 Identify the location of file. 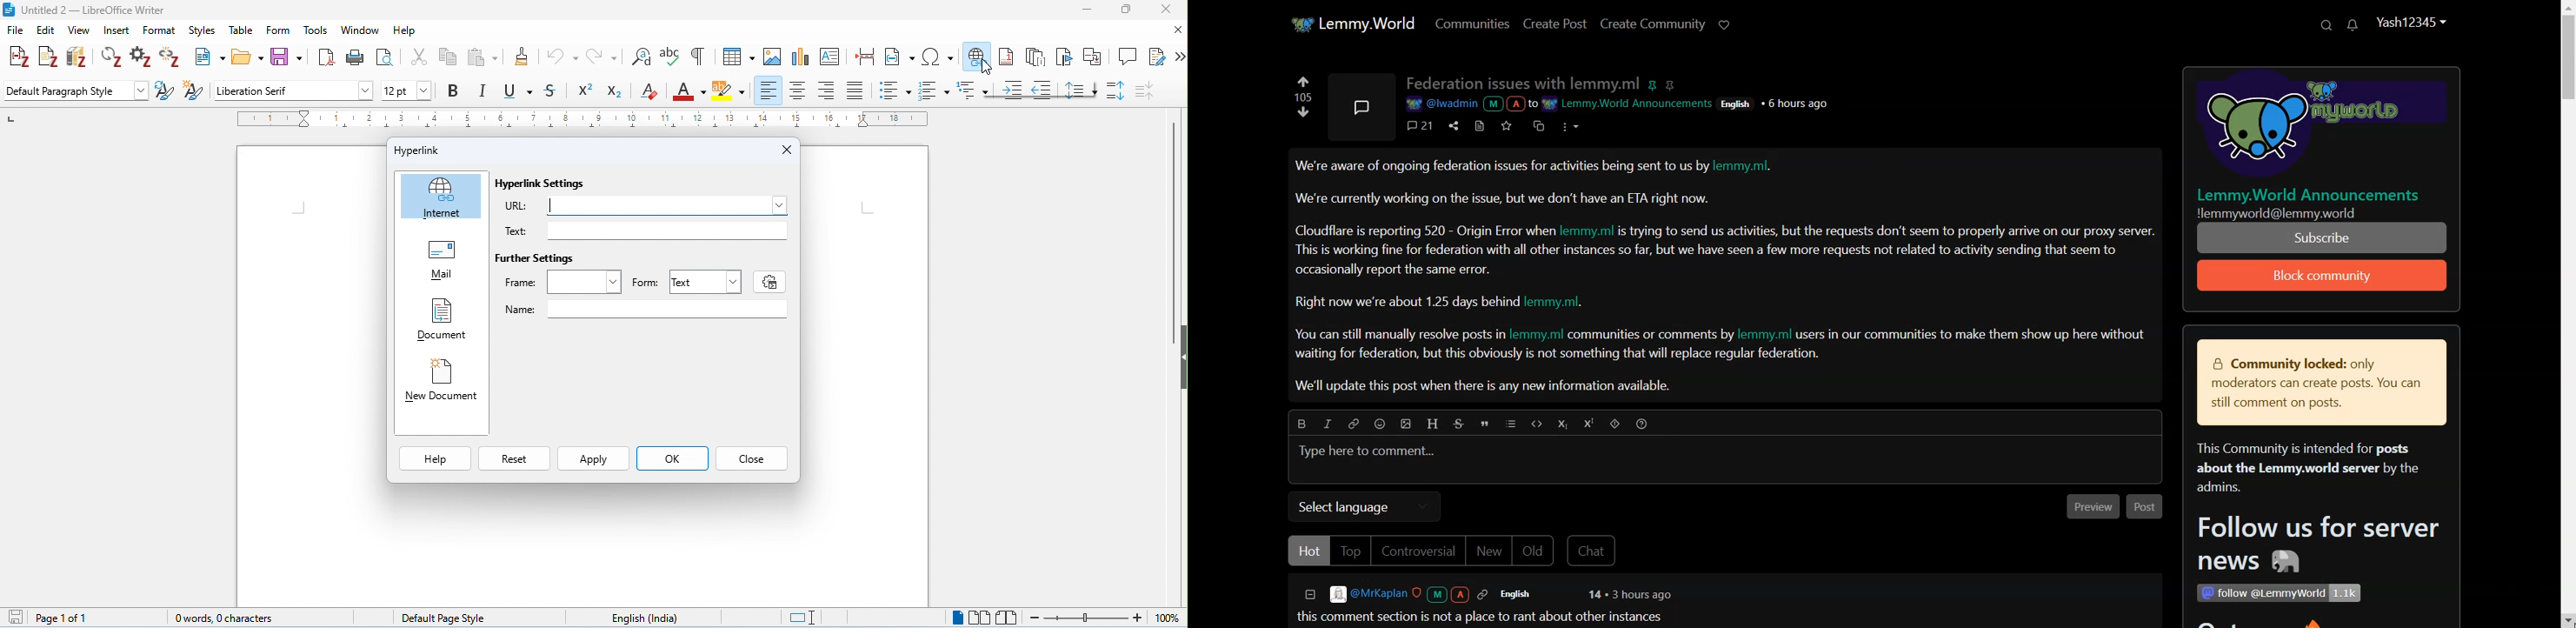
(17, 30).